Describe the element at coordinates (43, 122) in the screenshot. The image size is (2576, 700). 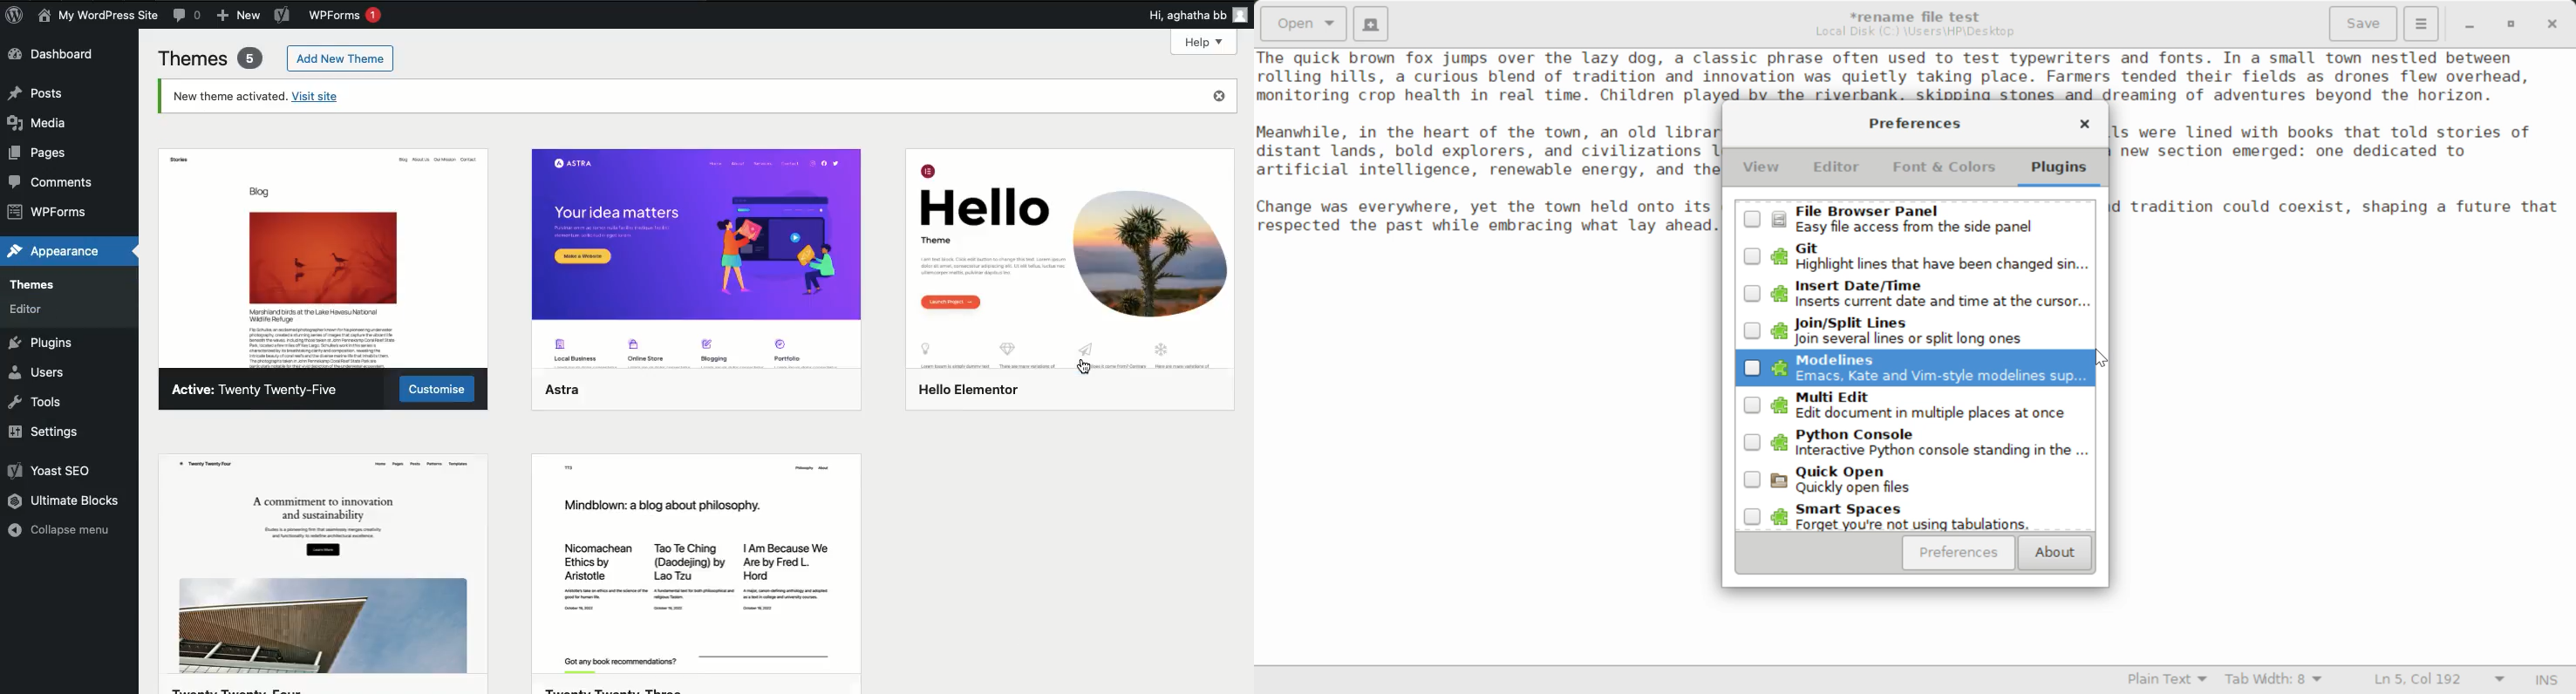
I see `Media` at that location.